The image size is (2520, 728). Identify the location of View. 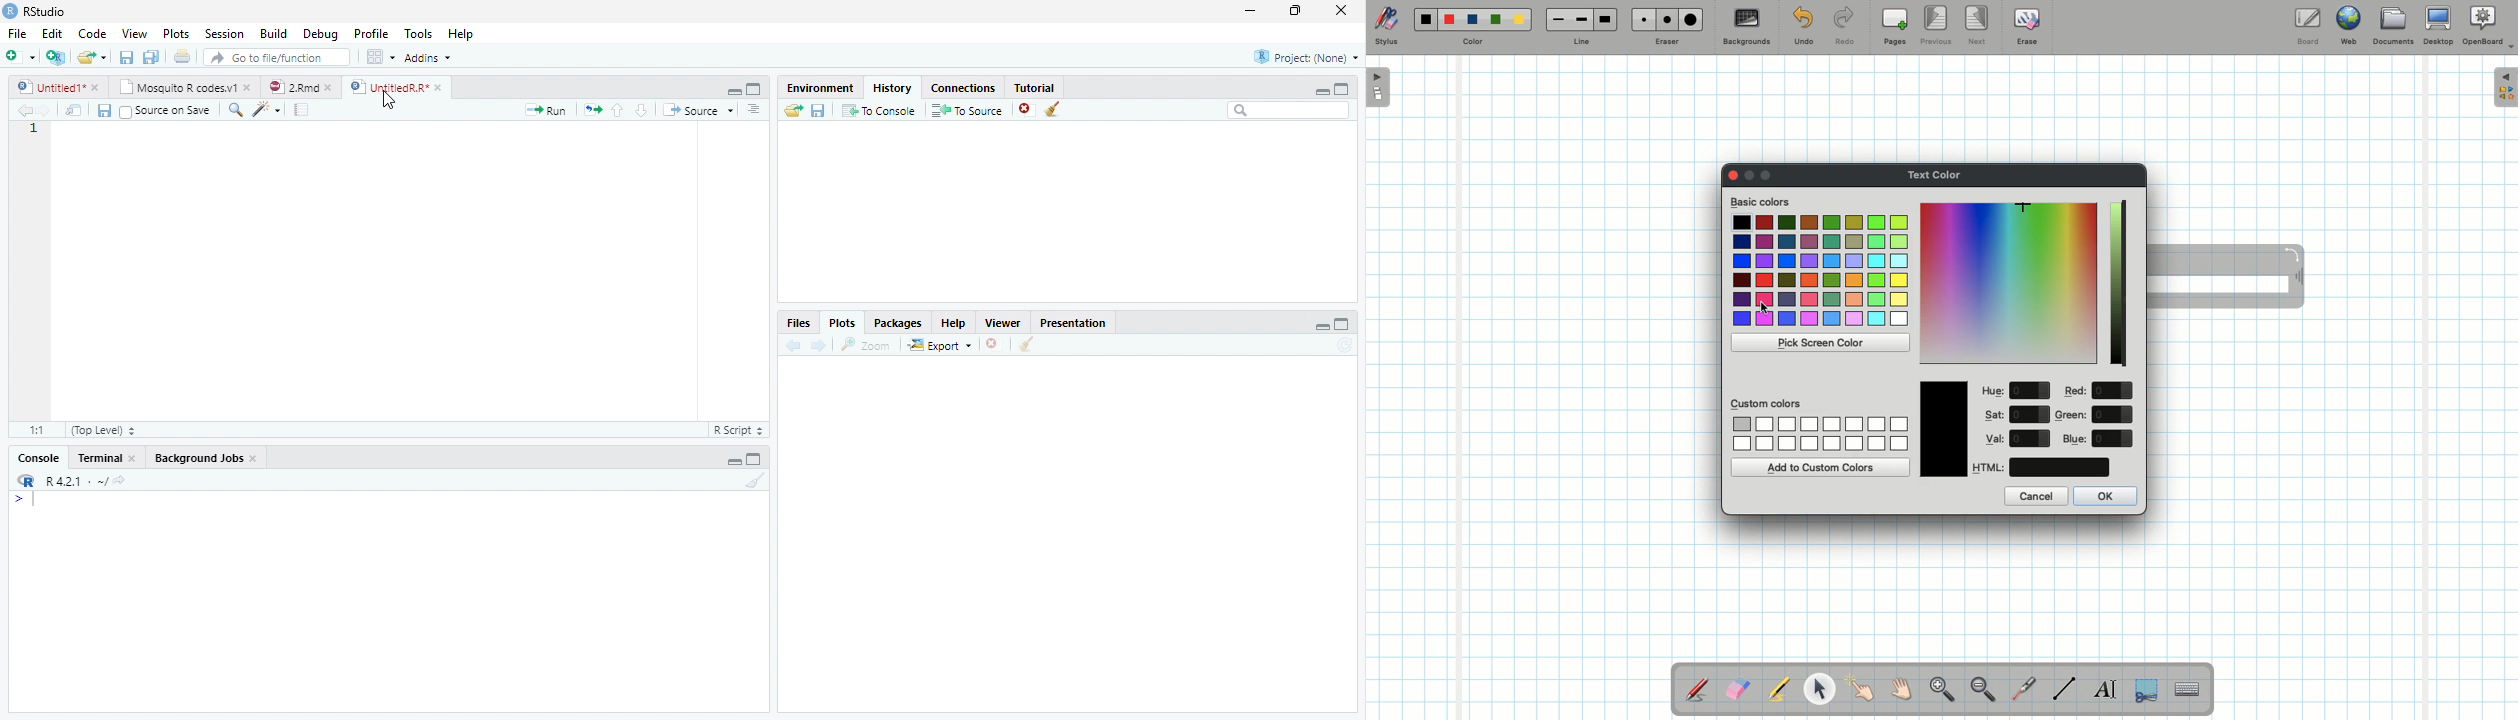
(134, 33).